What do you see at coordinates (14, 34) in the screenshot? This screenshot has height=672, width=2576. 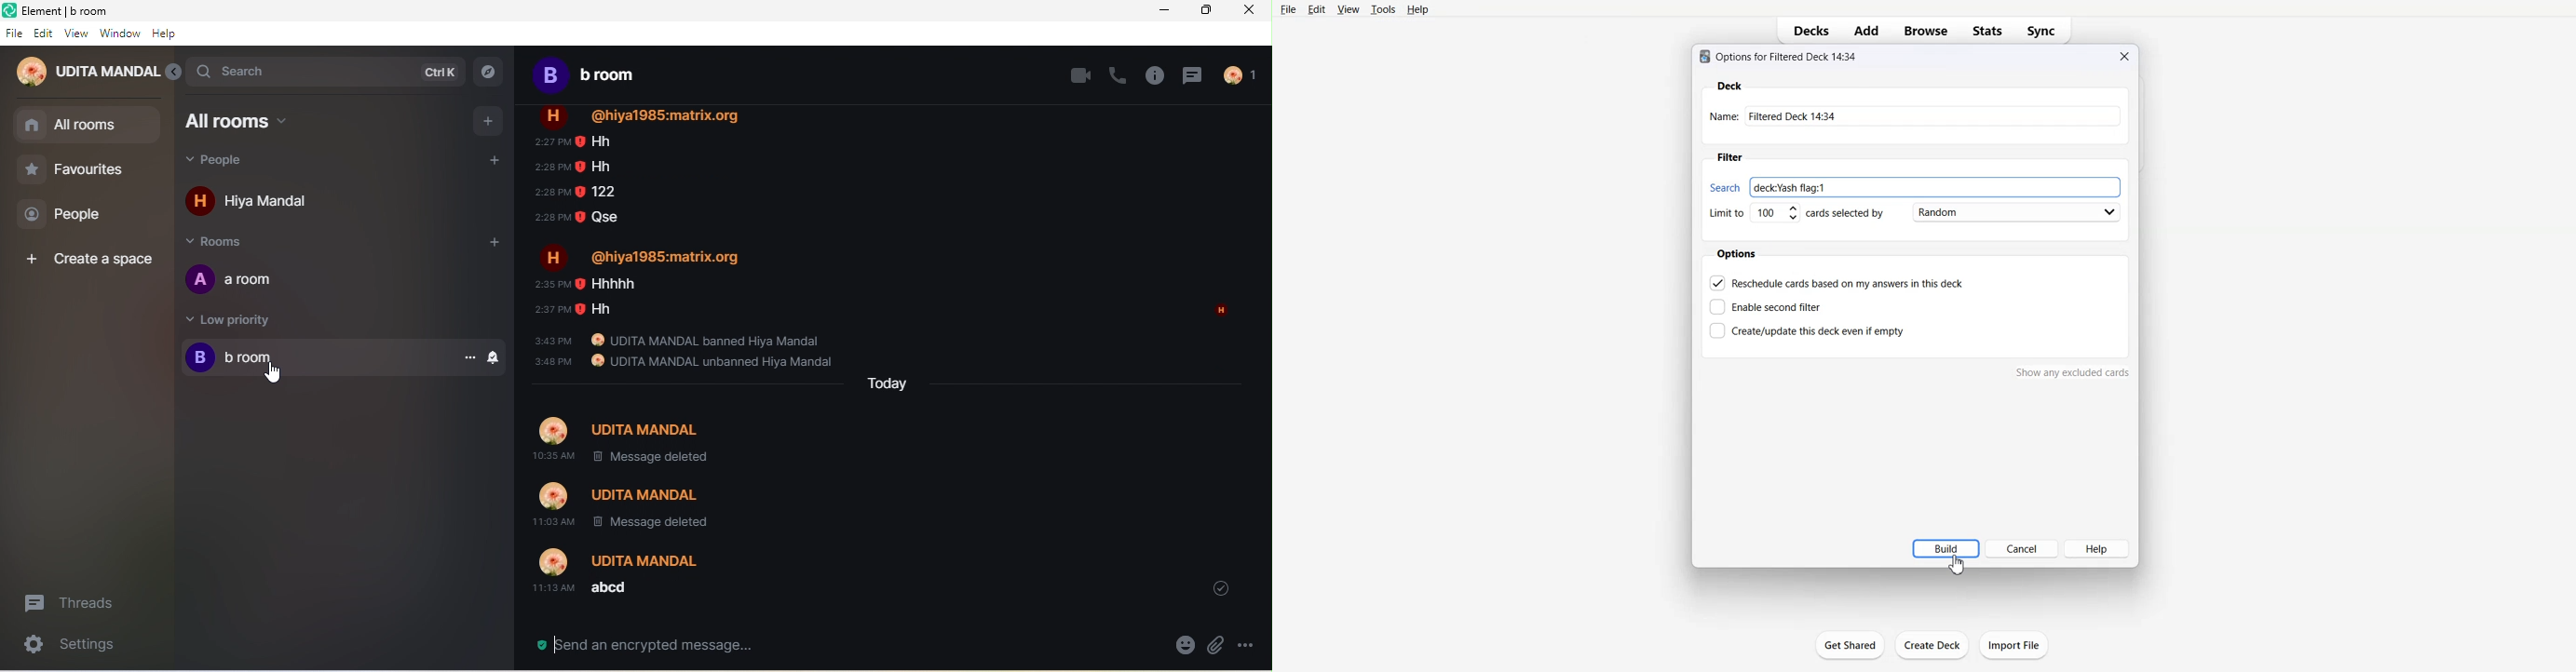 I see `file` at bounding box center [14, 34].